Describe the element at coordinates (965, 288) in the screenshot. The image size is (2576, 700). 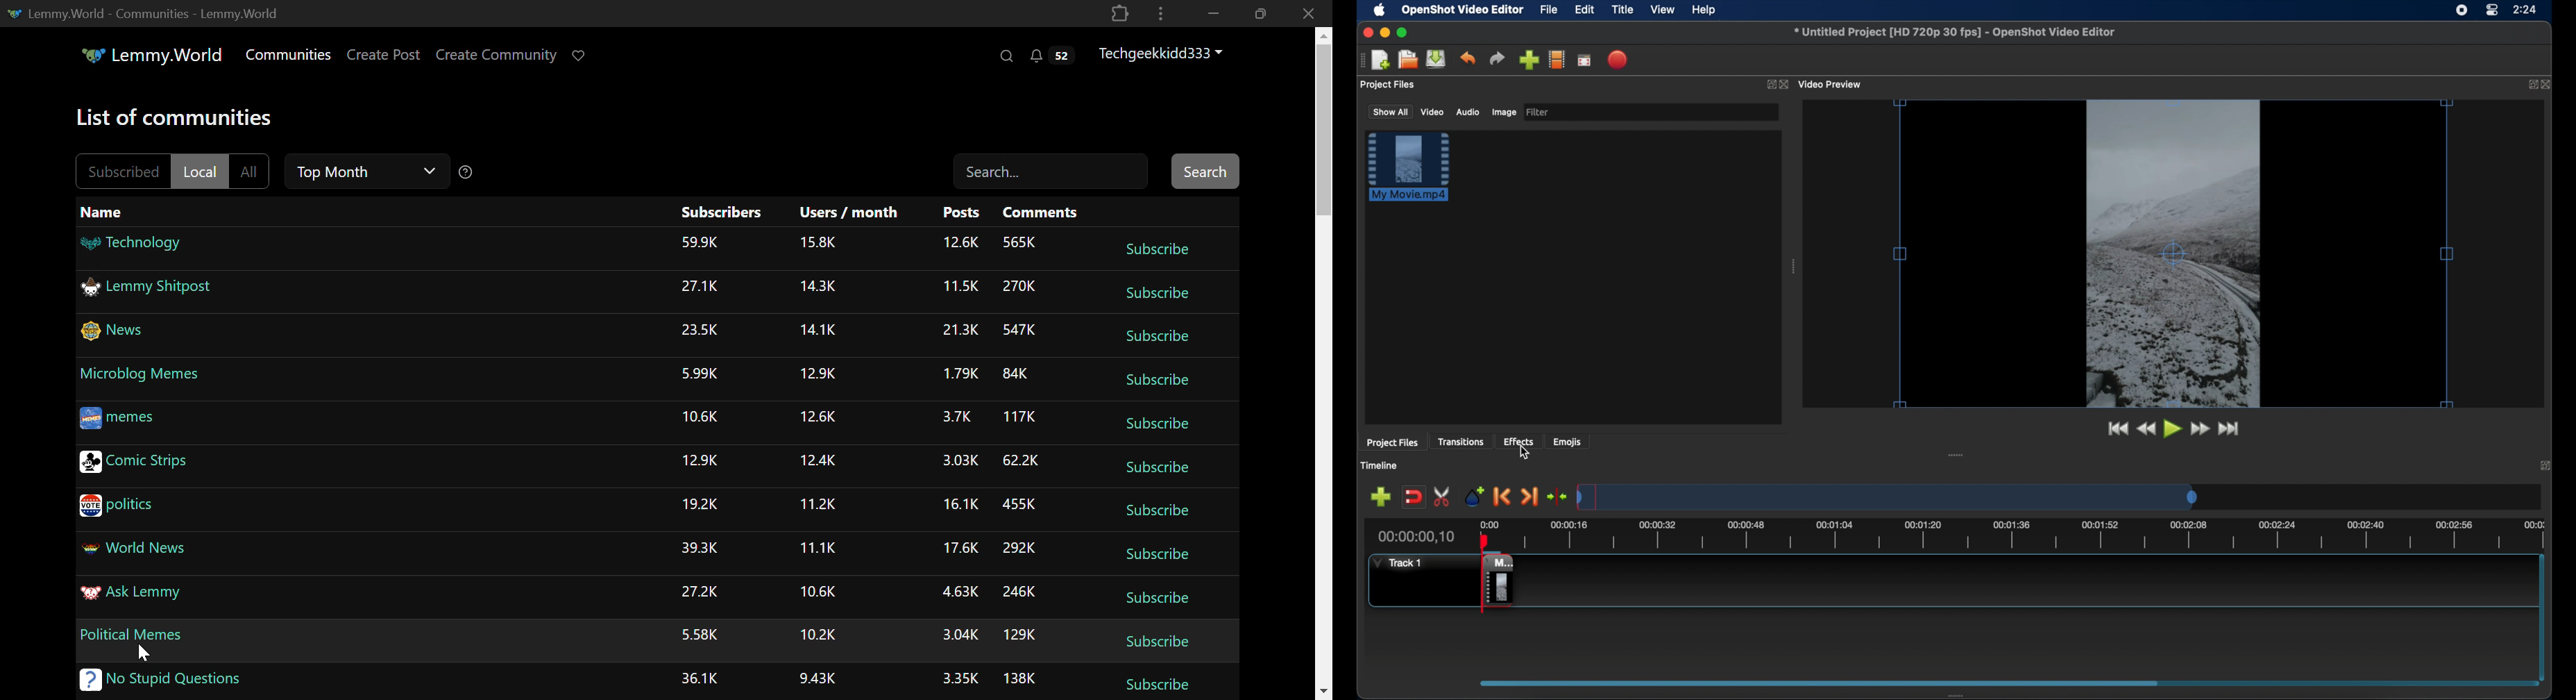
I see `Amount` at that location.